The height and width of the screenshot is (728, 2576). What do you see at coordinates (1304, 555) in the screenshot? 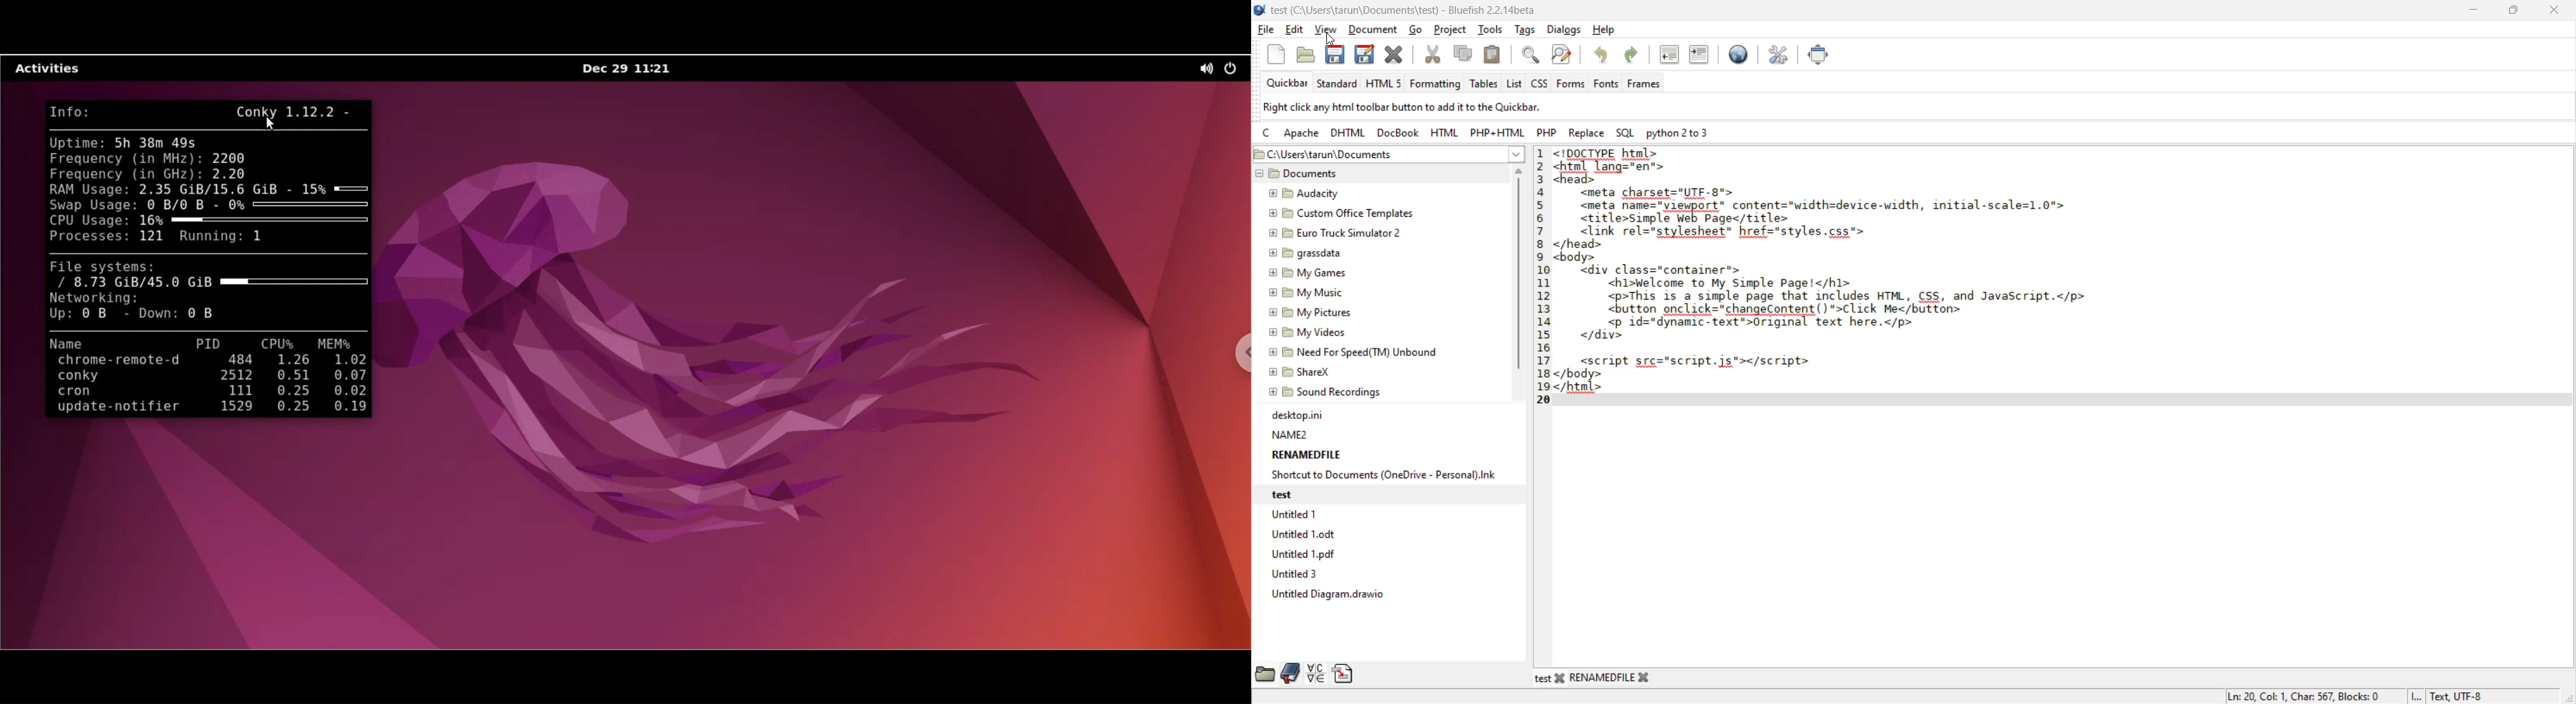
I see `Untitled 1.pdf` at bounding box center [1304, 555].